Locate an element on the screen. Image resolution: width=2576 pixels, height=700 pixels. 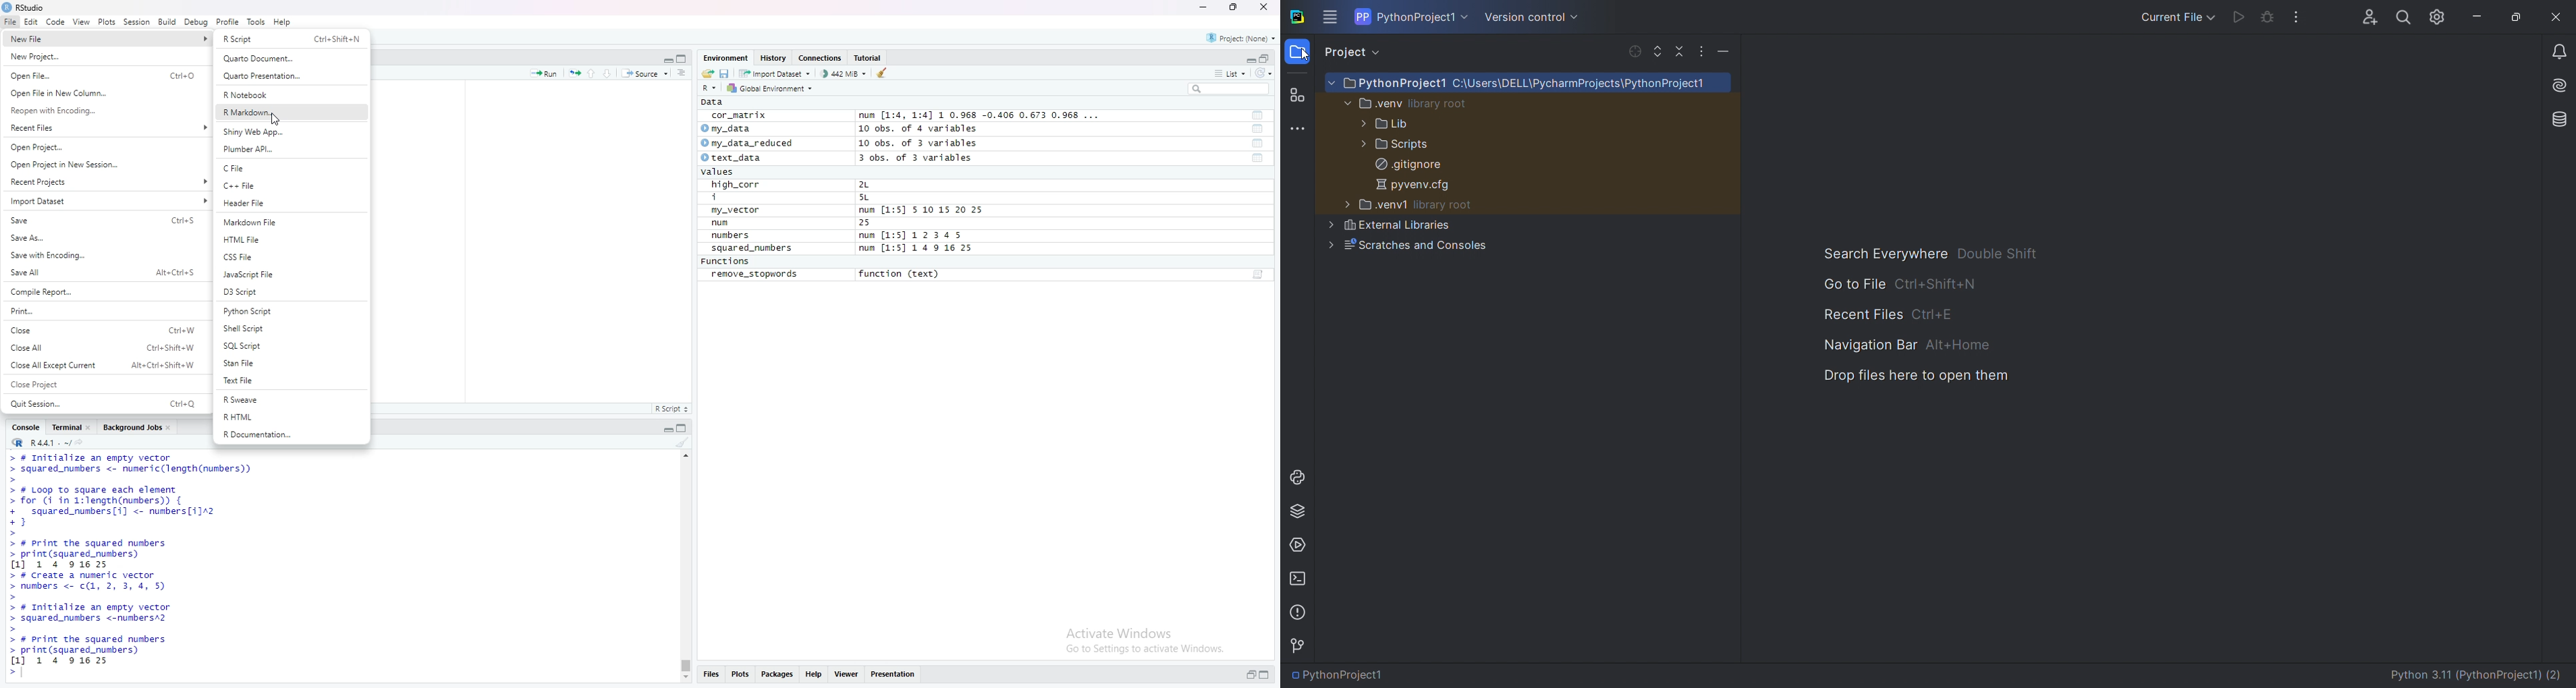
Load workspace is located at coordinates (706, 74).